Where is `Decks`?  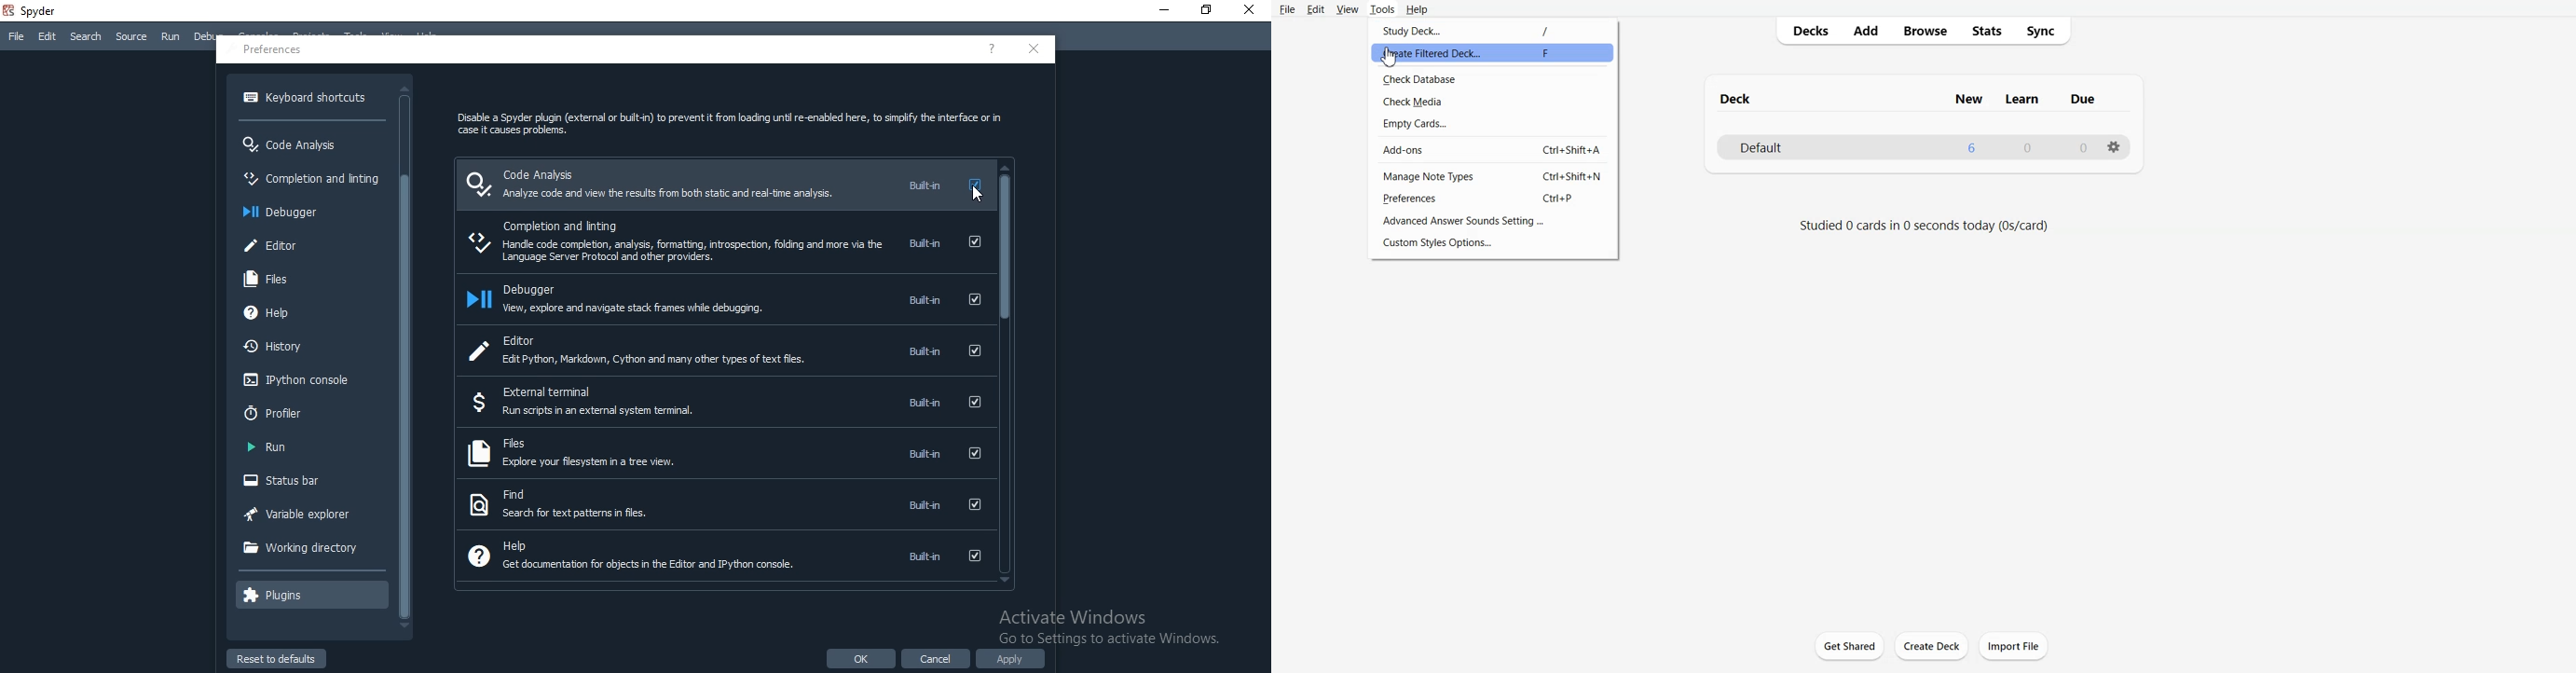
Decks is located at coordinates (1806, 31).